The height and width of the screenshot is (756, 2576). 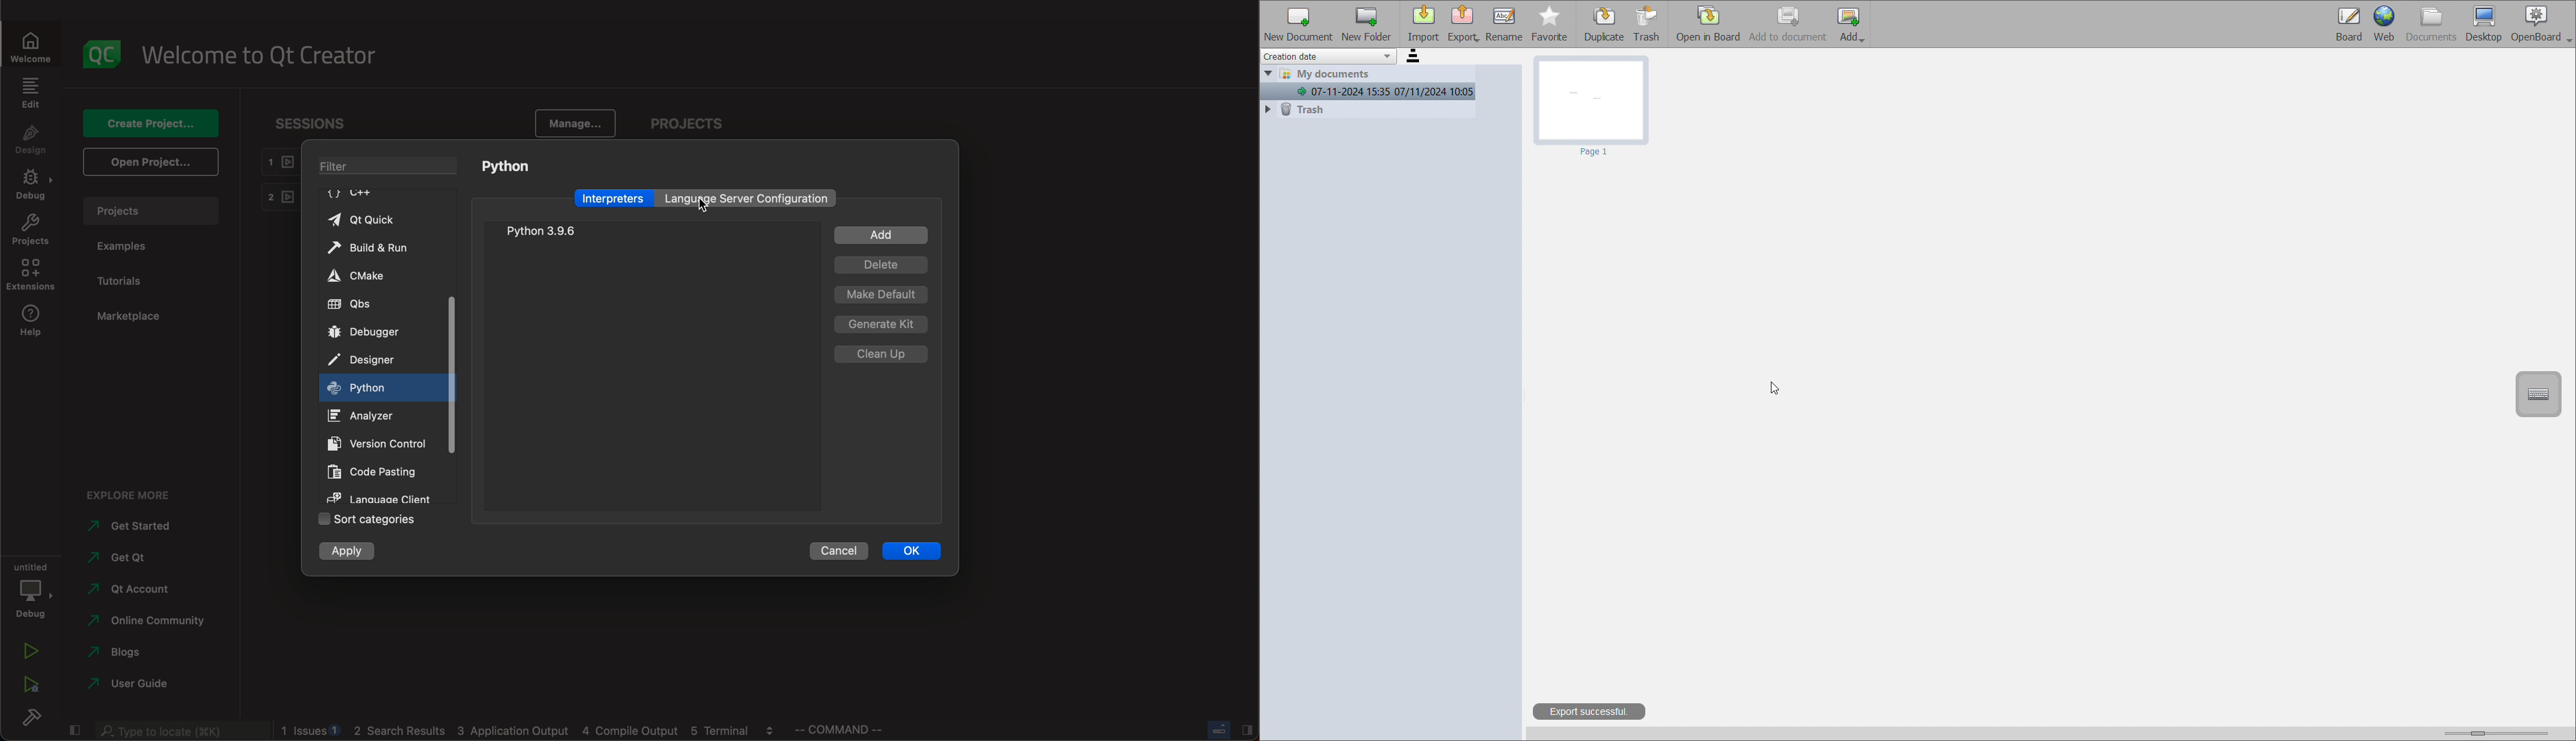 I want to click on manage, so click(x=576, y=122).